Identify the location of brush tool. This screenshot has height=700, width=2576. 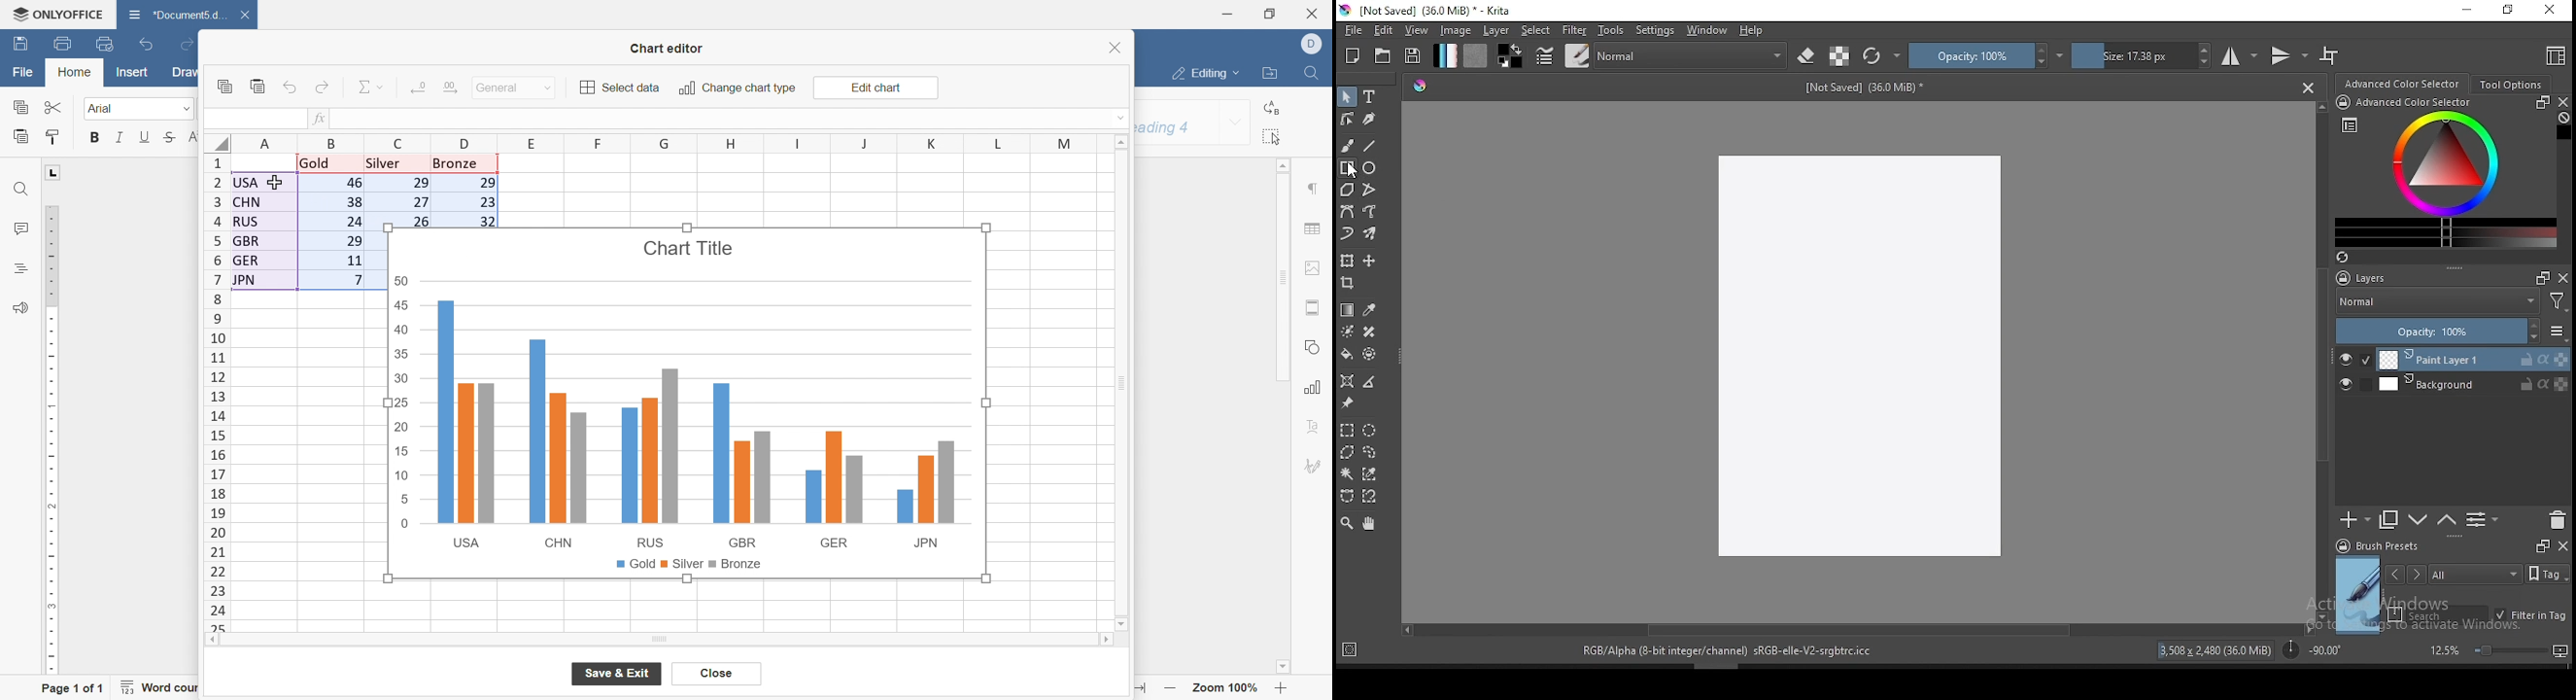
(1349, 145).